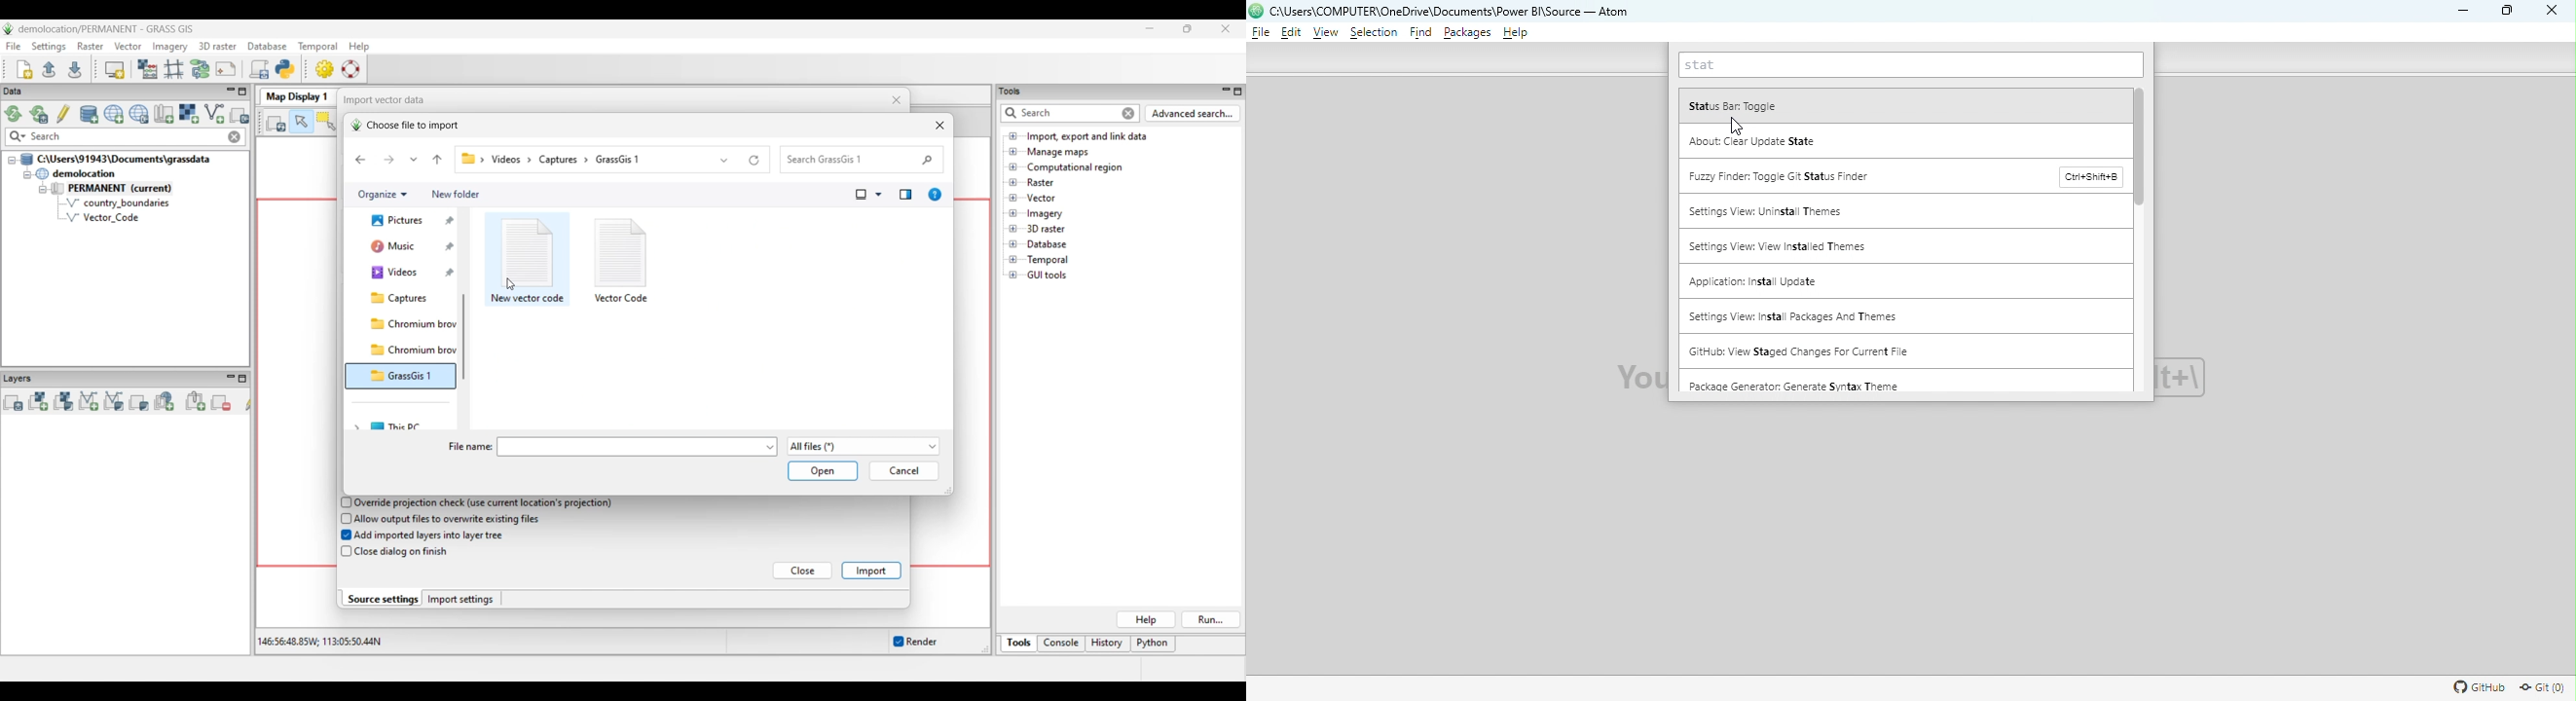 This screenshot has width=2576, height=728. What do you see at coordinates (1261, 32) in the screenshot?
I see `File` at bounding box center [1261, 32].